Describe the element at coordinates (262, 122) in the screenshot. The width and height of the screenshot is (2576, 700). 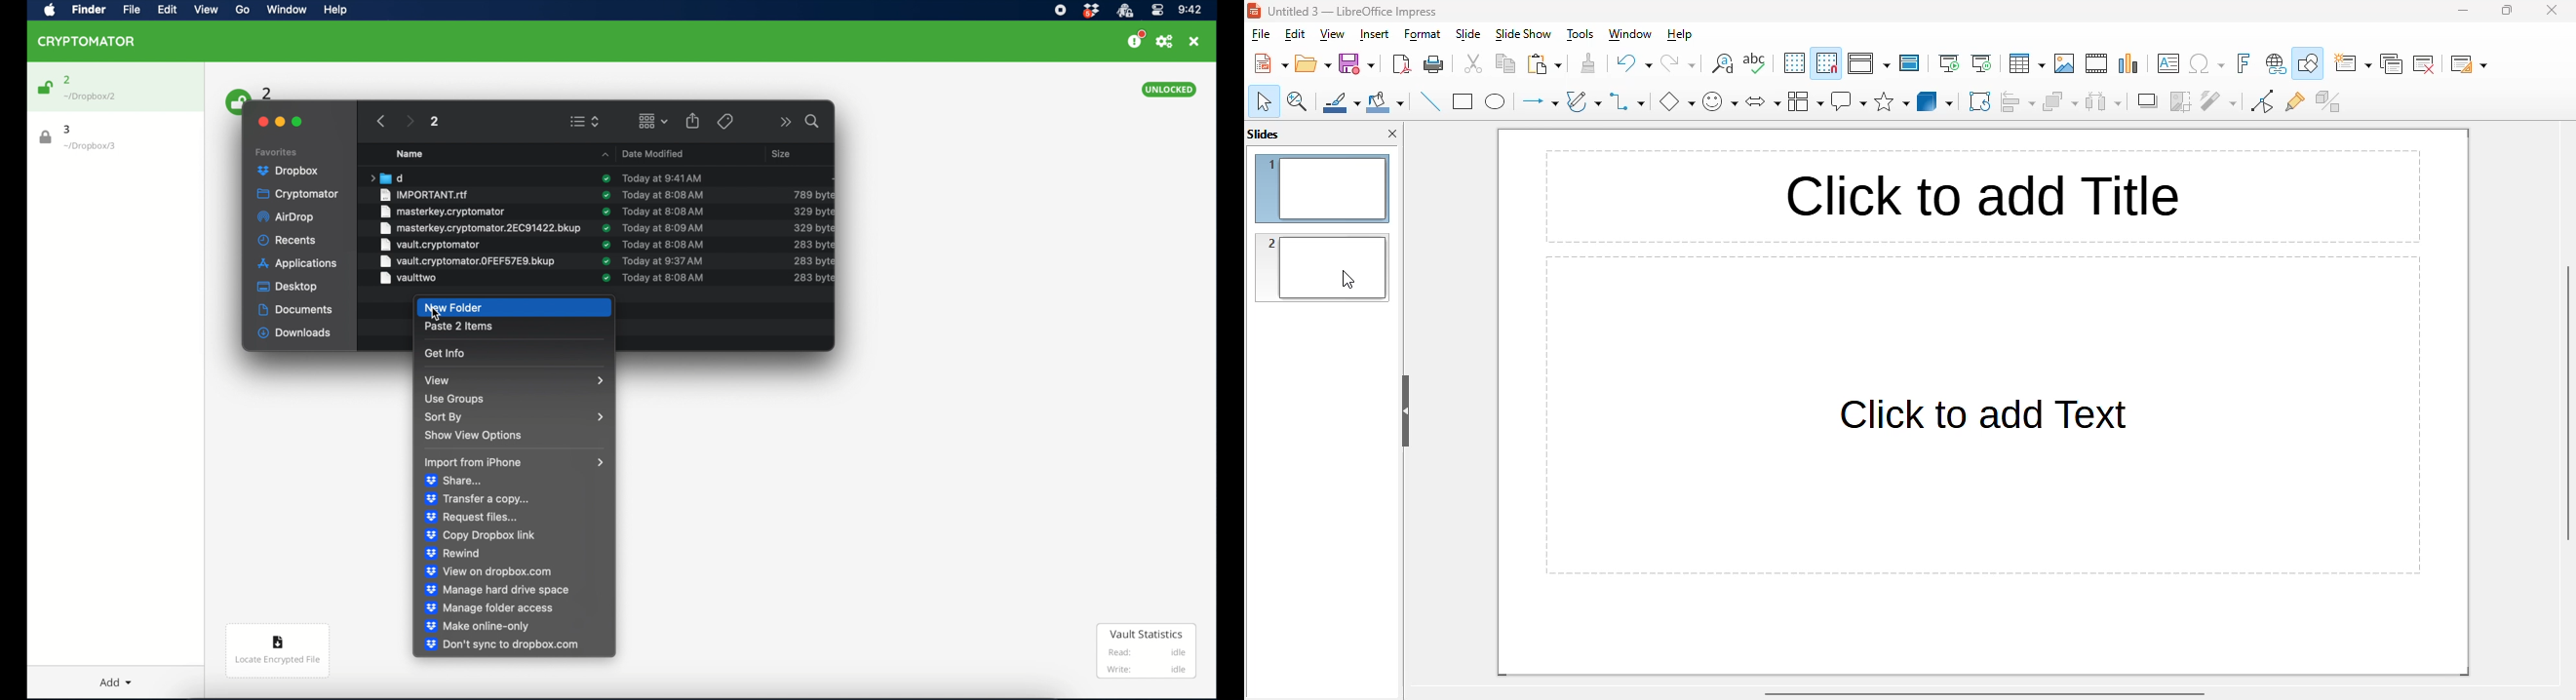
I see `close` at that location.